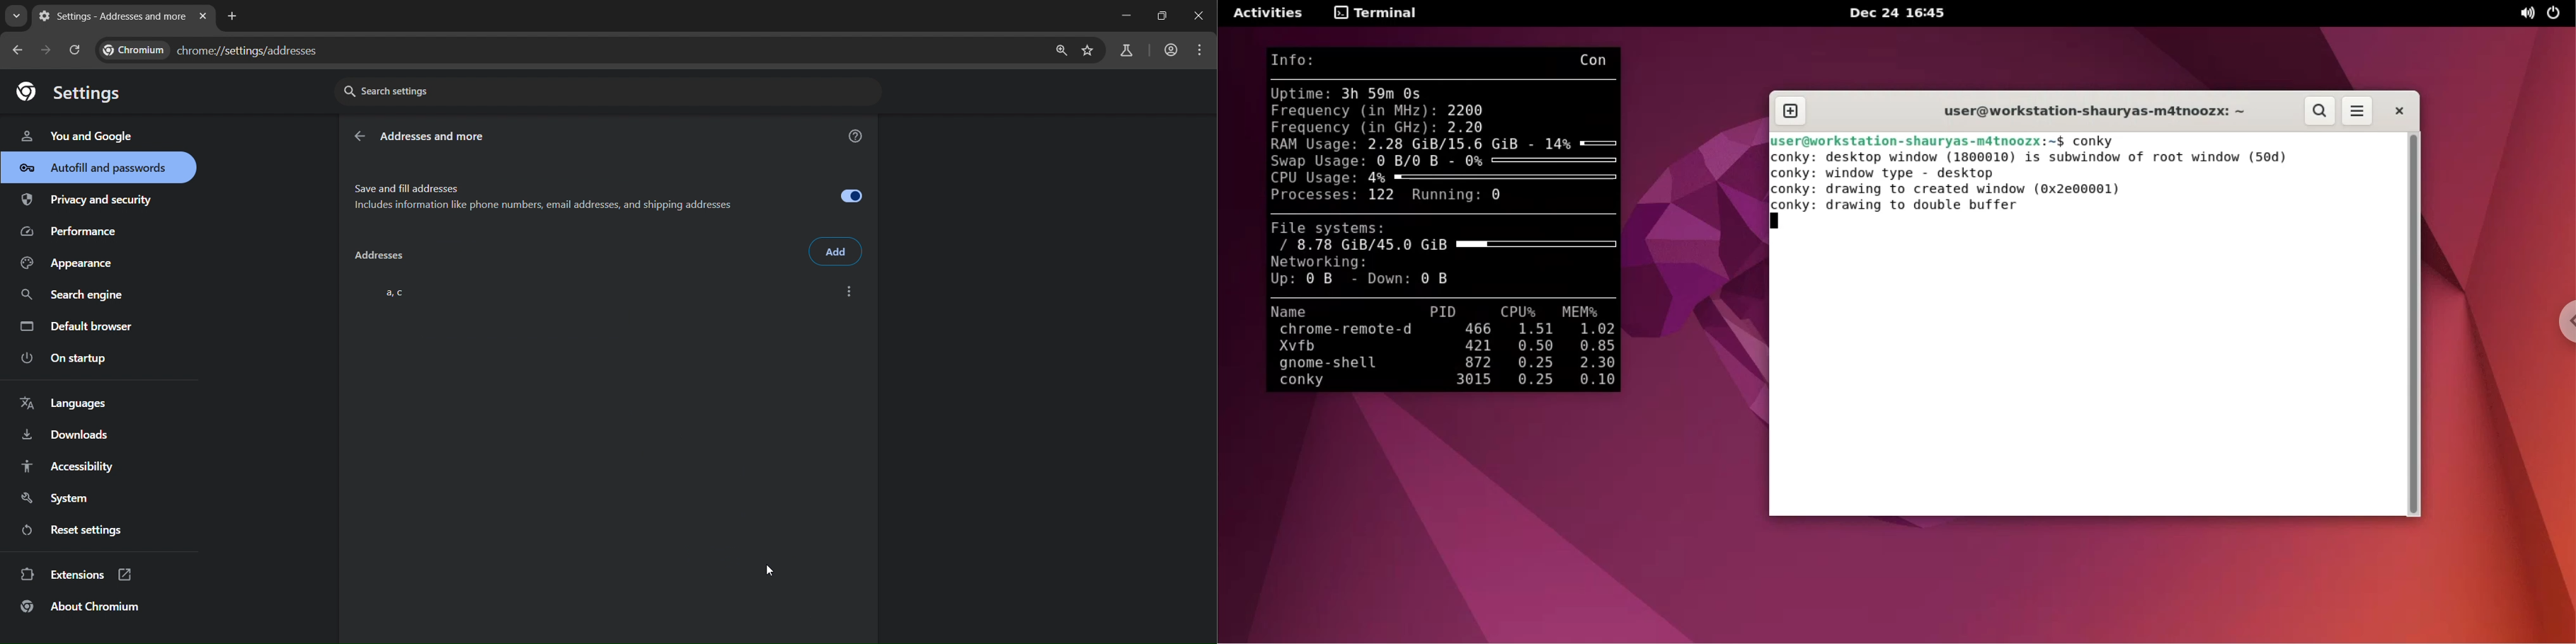 The height and width of the screenshot is (644, 2576). Describe the element at coordinates (609, 194) in the screenshot. I see `save and fill addresses` at that location.